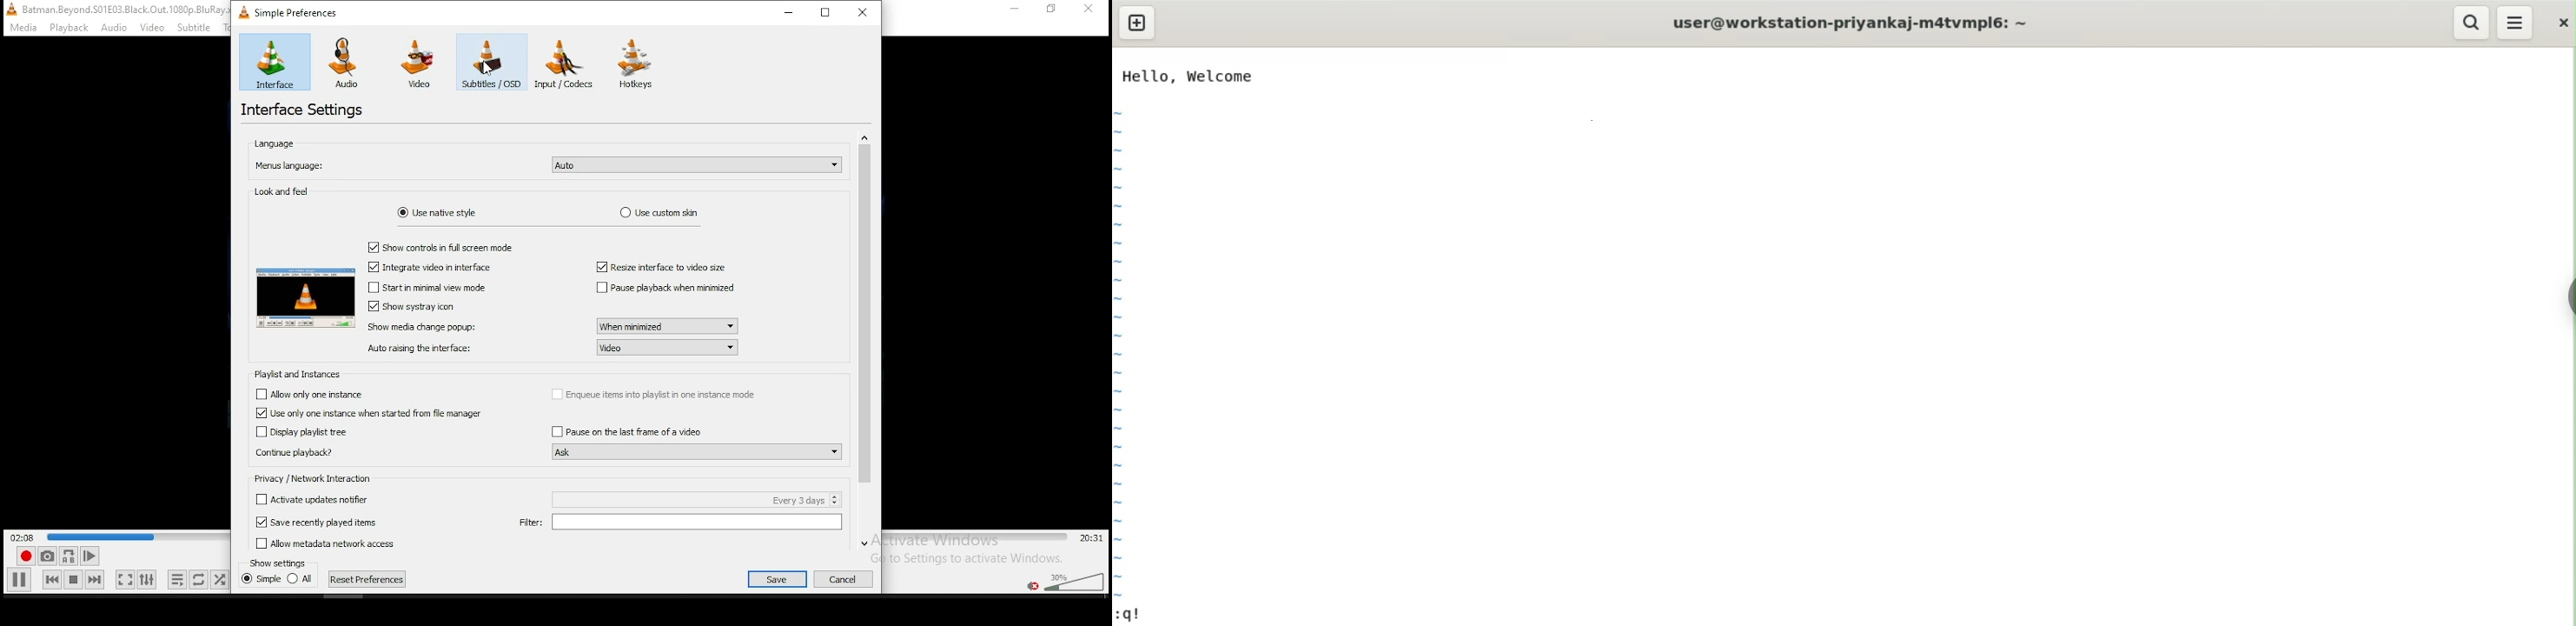 The image size is (2576, 644). Describe the element at coordinates (680, 524) in the screenshot. I see `` at that location.